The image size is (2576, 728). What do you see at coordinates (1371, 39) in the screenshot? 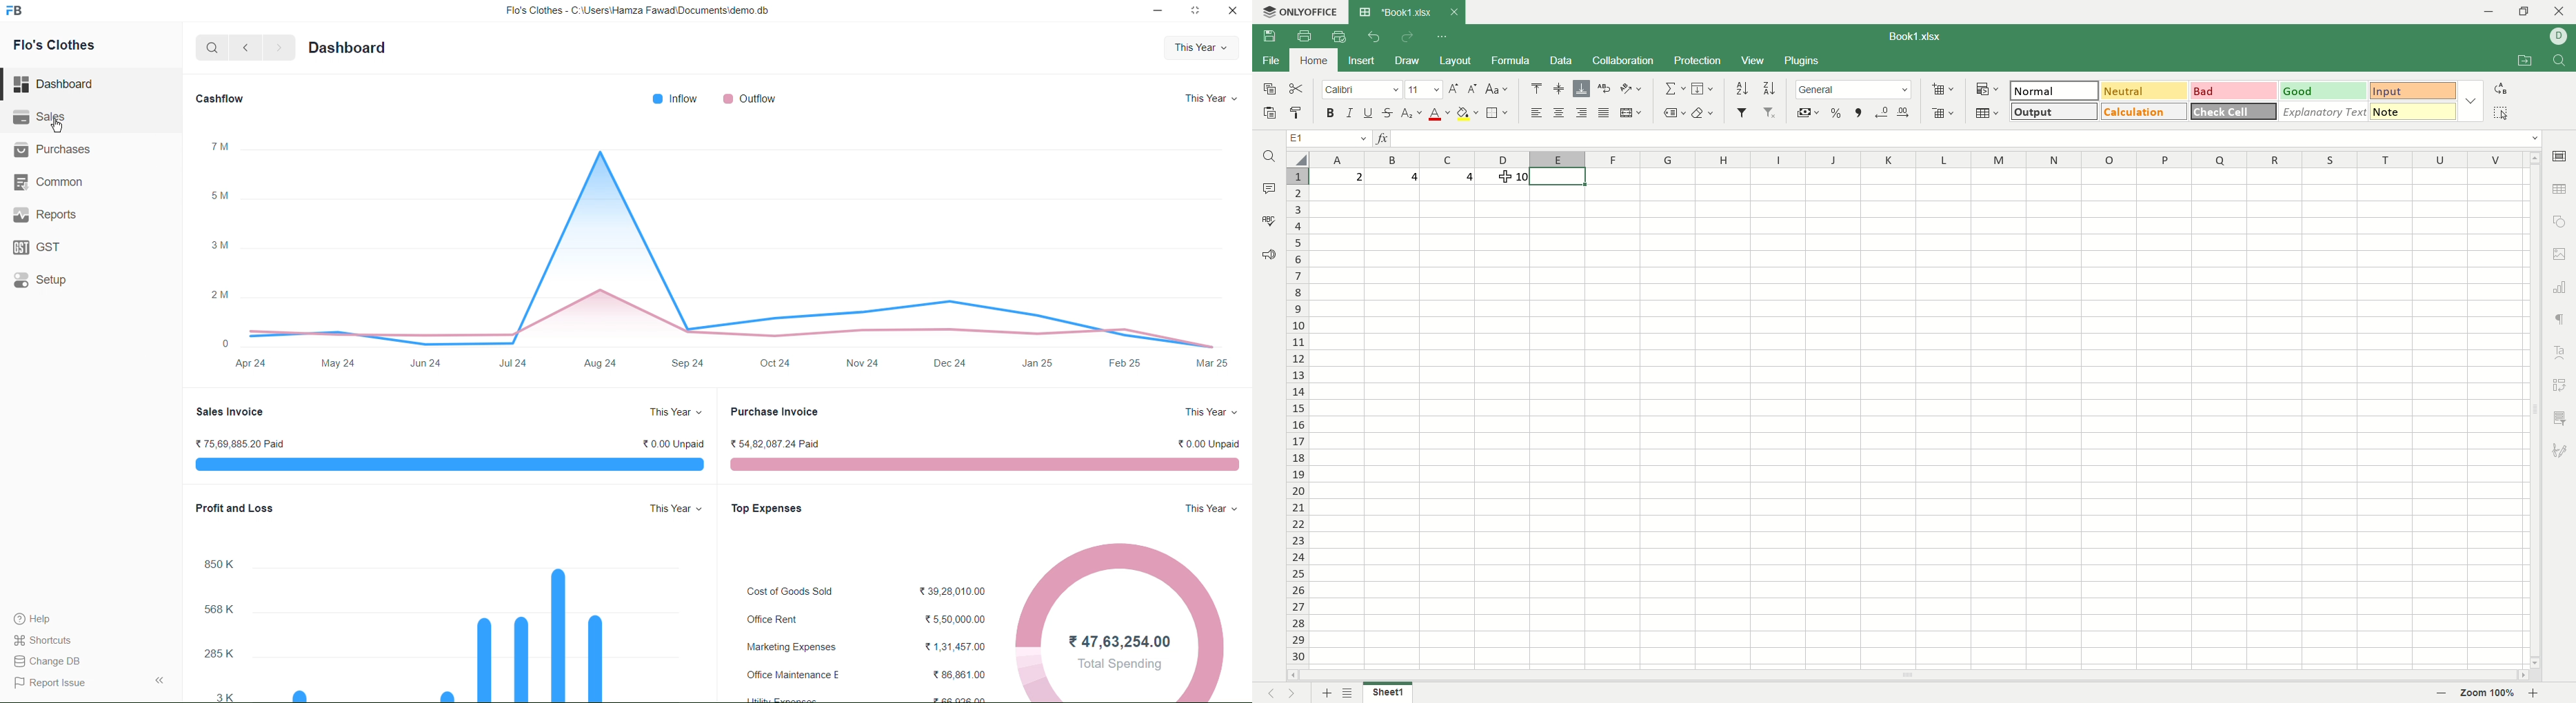
I see `undo` at bounding box center [1371, 39].